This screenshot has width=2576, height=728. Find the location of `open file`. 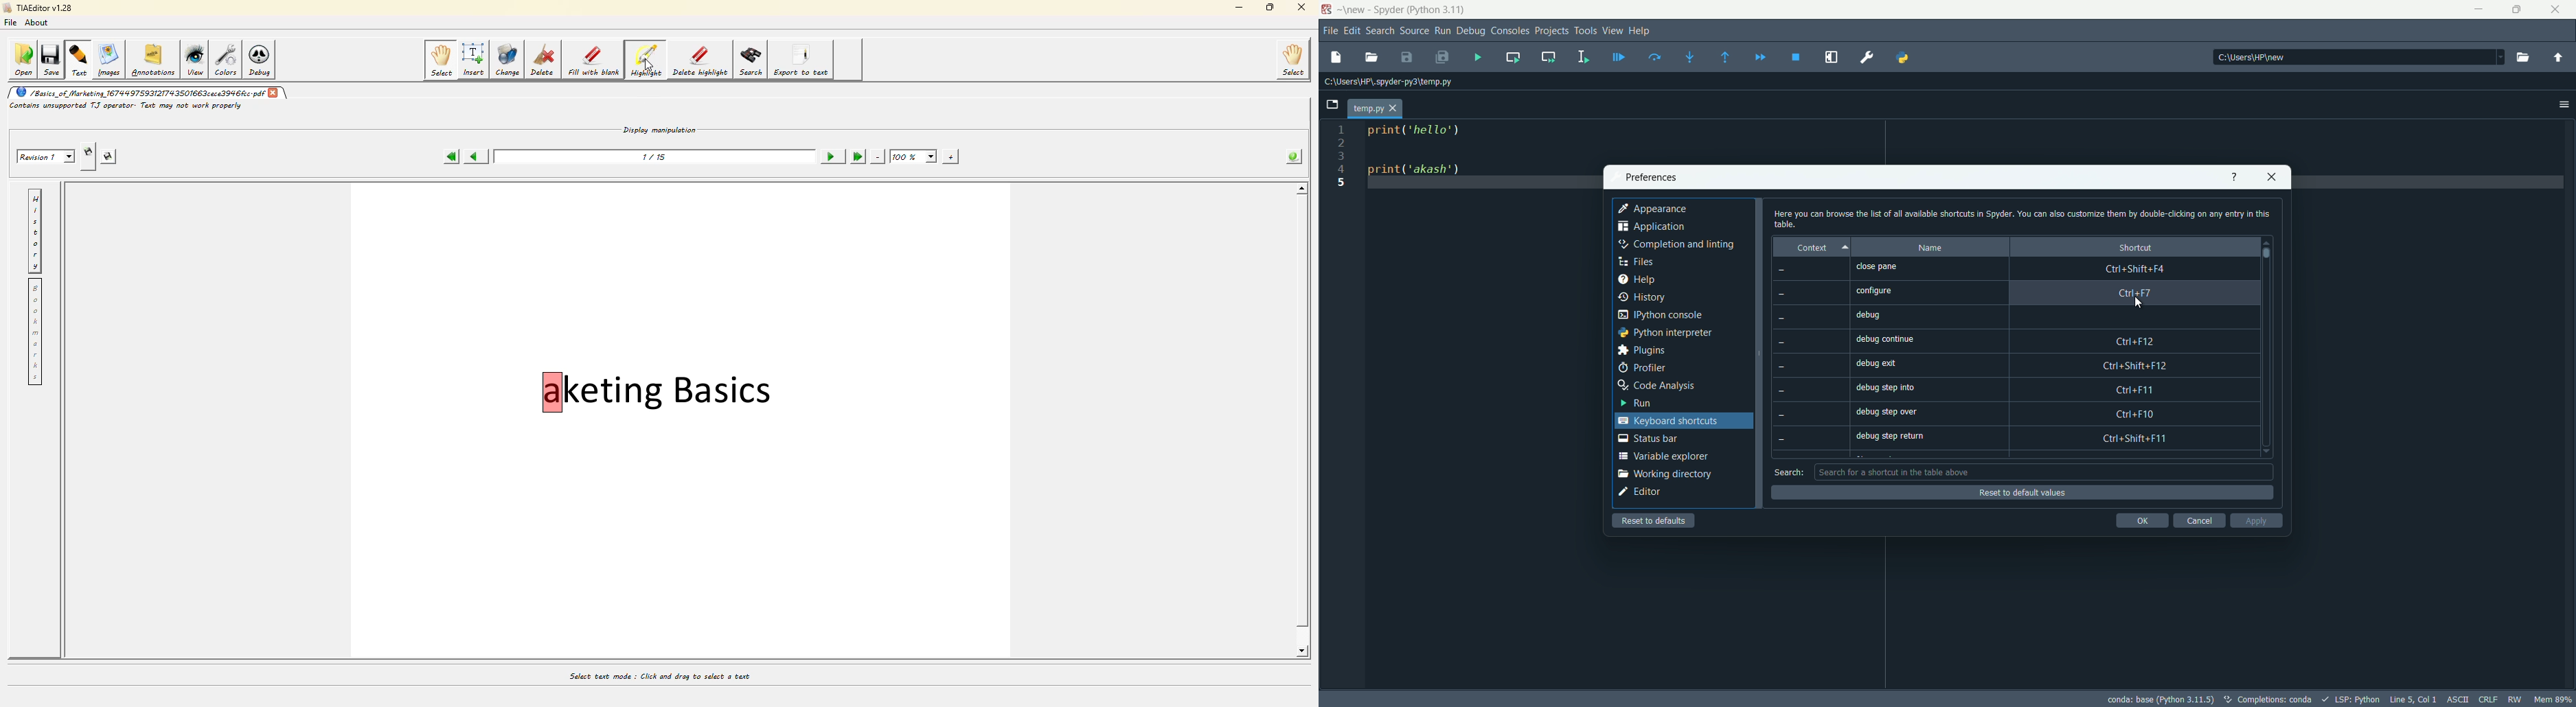

open file is located at coordinates (1371, 58).